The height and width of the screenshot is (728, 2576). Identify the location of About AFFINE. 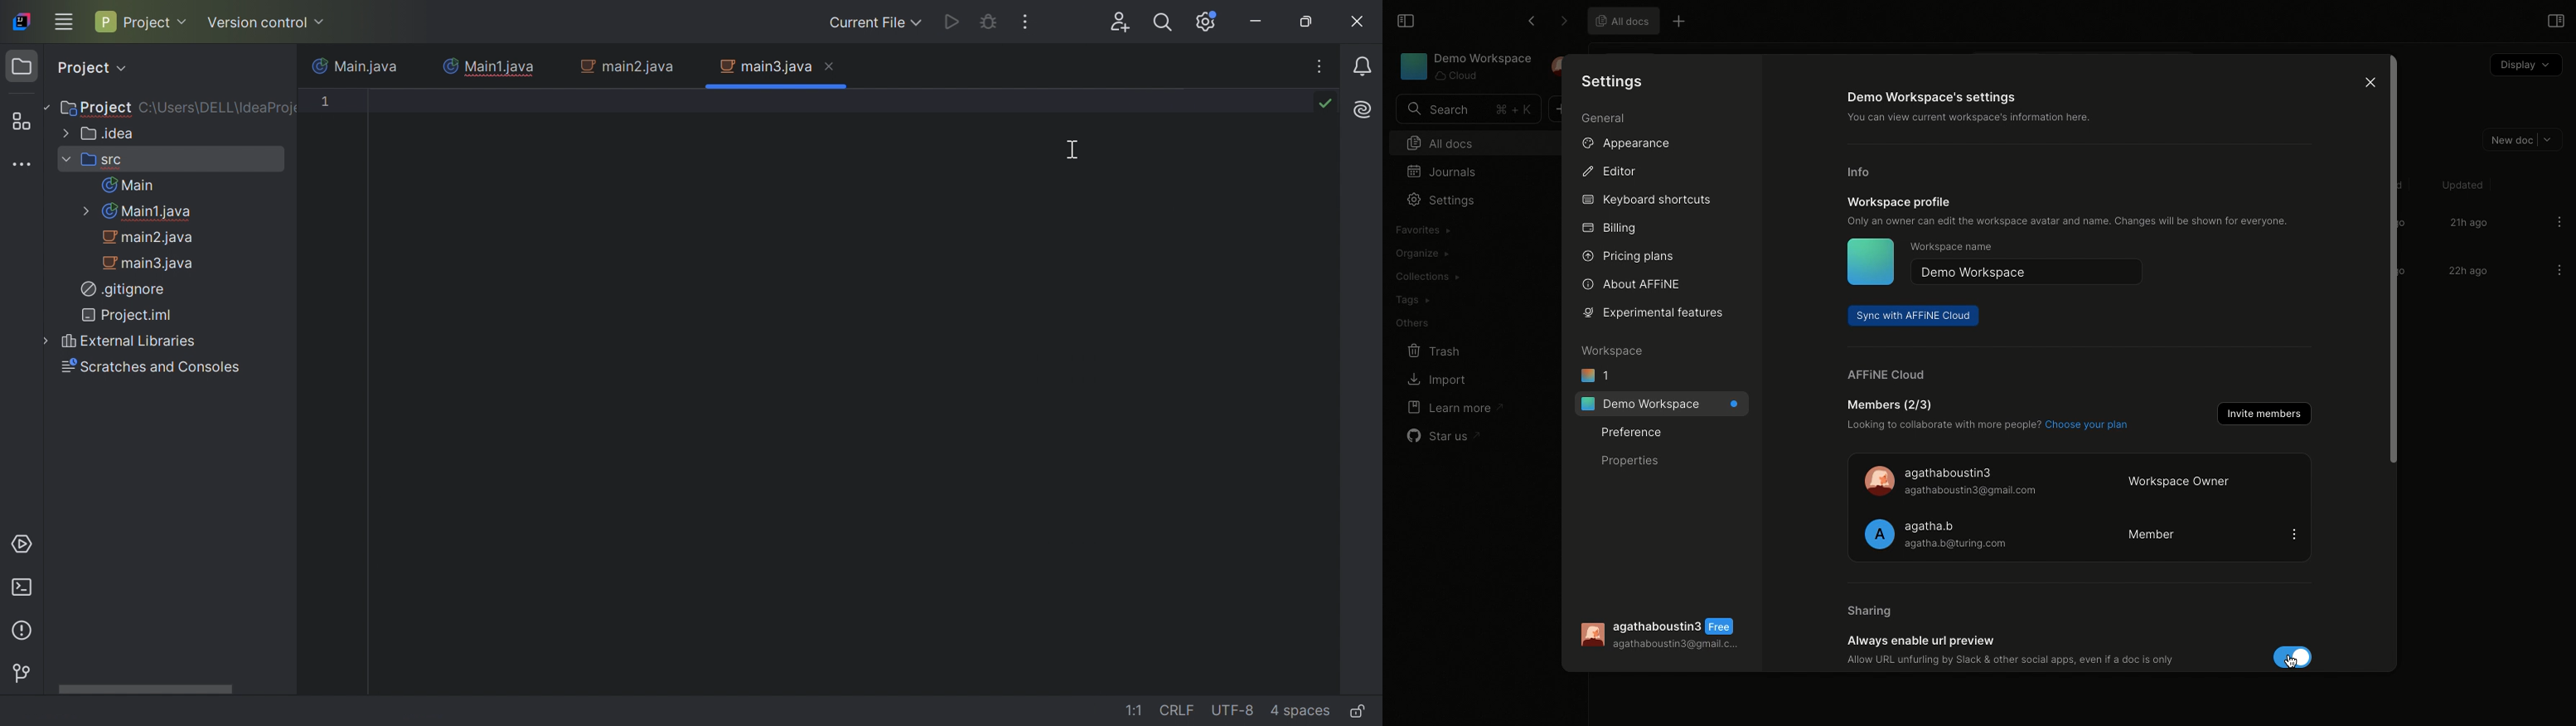
(1633, 284).